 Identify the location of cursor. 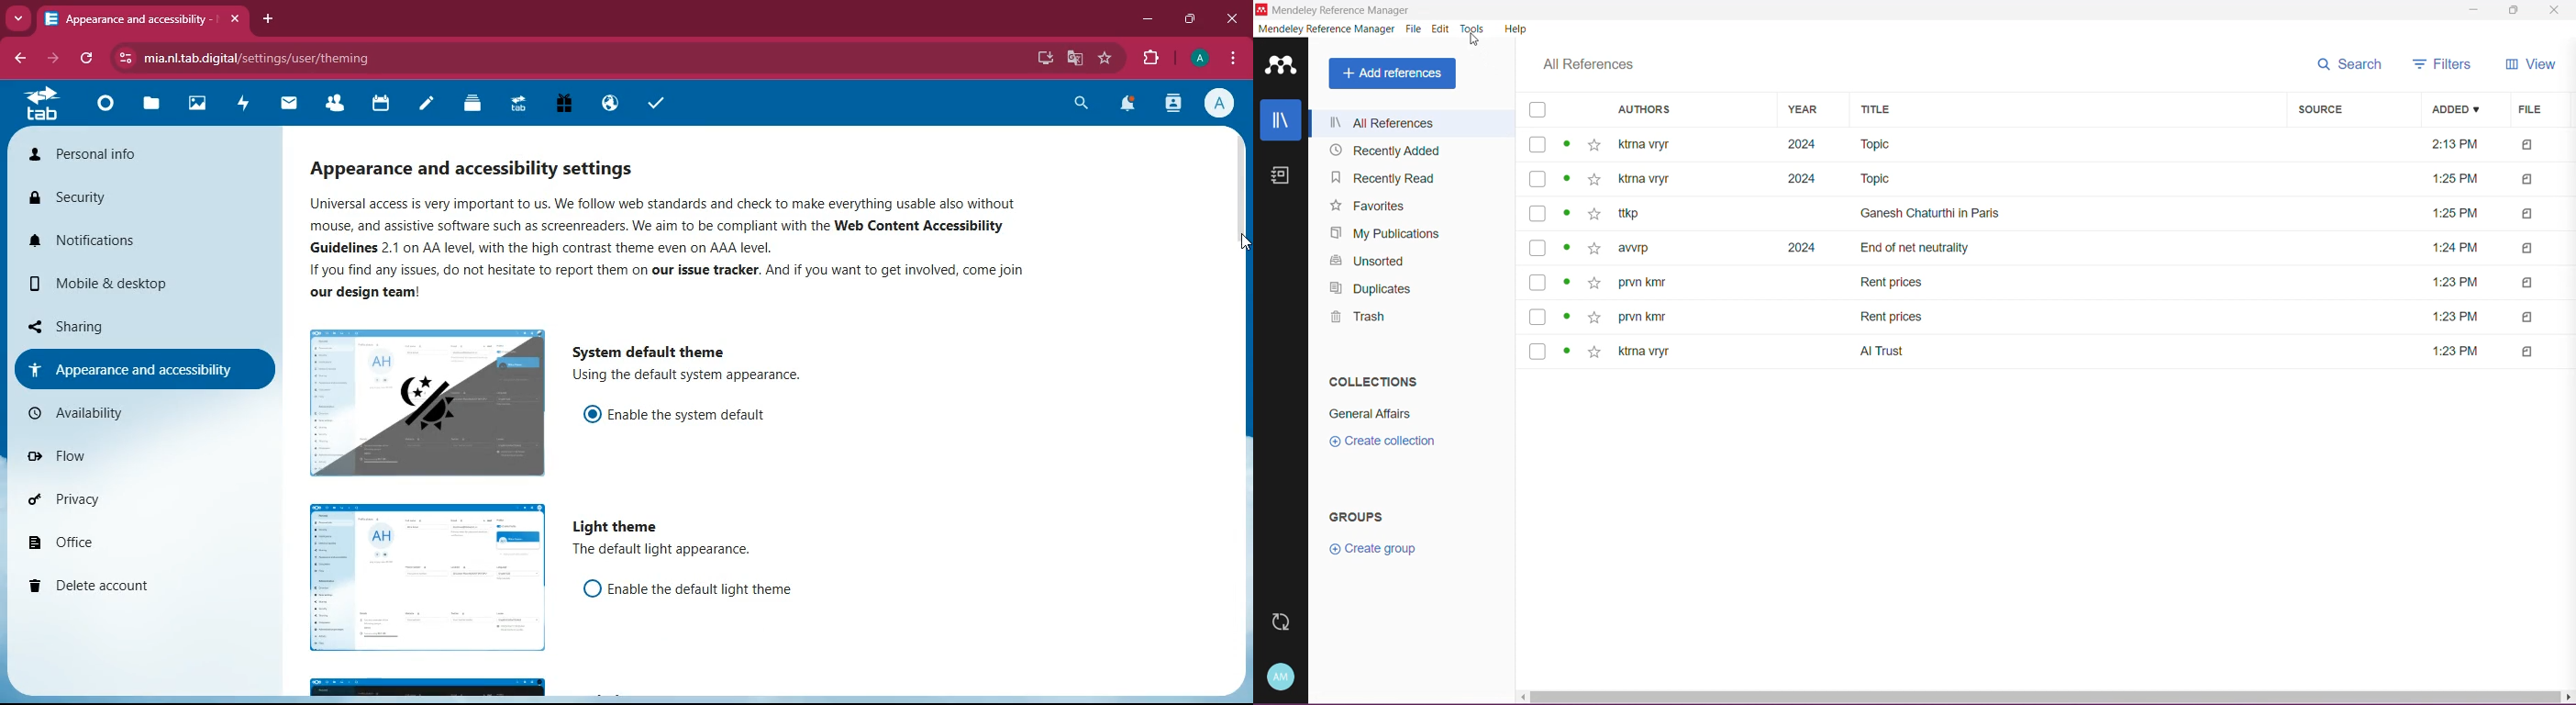
(1238, 246).